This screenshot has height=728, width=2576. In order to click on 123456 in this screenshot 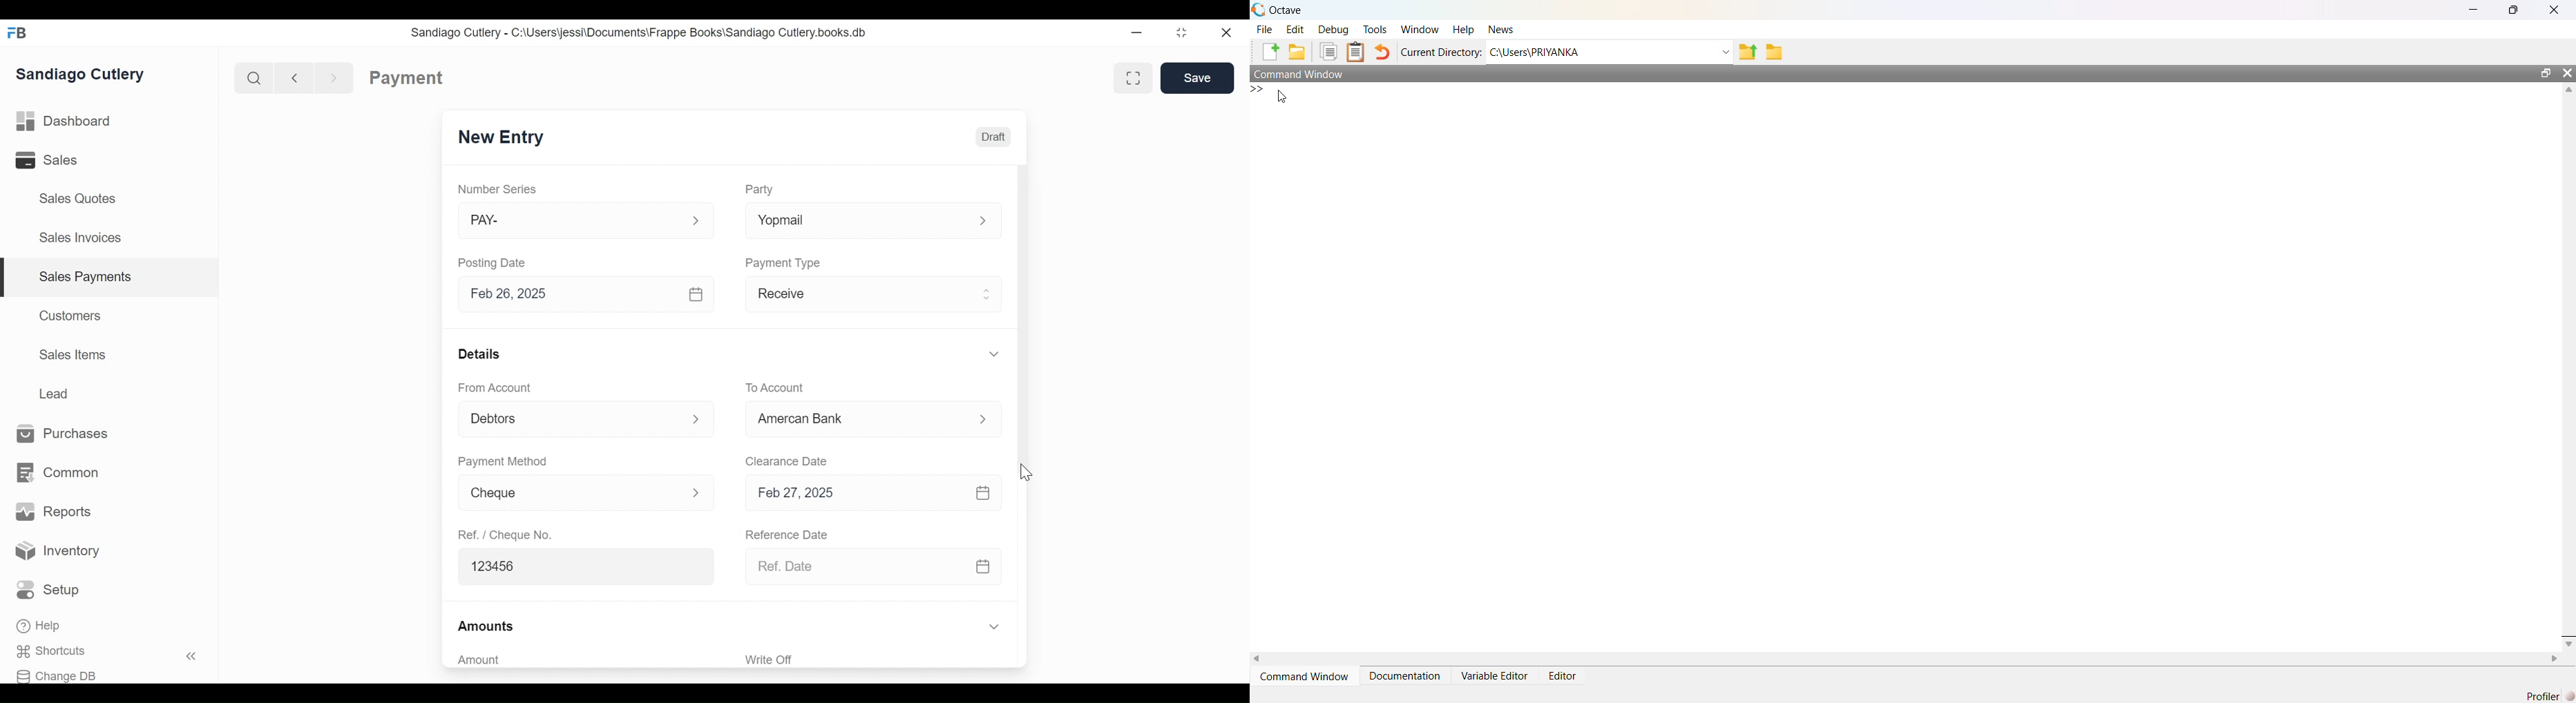, I will do `click(580, 565)`.